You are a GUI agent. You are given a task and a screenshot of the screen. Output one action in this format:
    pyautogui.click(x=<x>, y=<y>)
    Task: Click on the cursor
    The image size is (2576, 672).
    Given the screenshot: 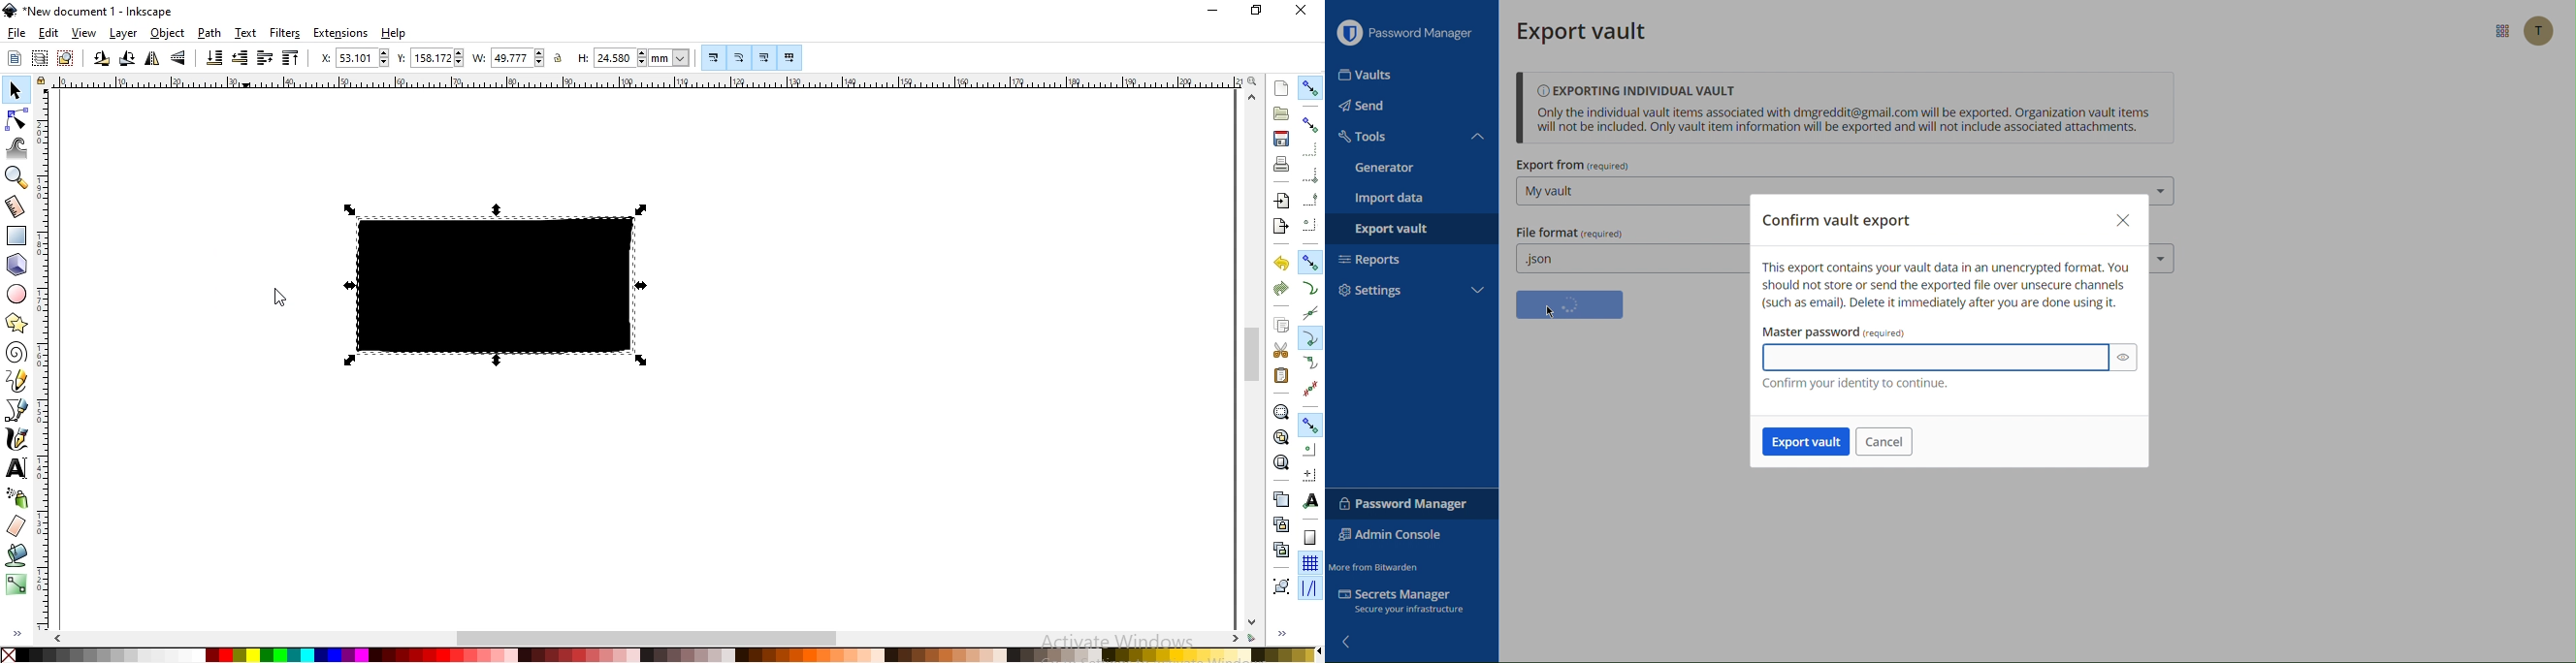 What is the action you would take?
    pyautogui.click(x=1553, y=314)
    